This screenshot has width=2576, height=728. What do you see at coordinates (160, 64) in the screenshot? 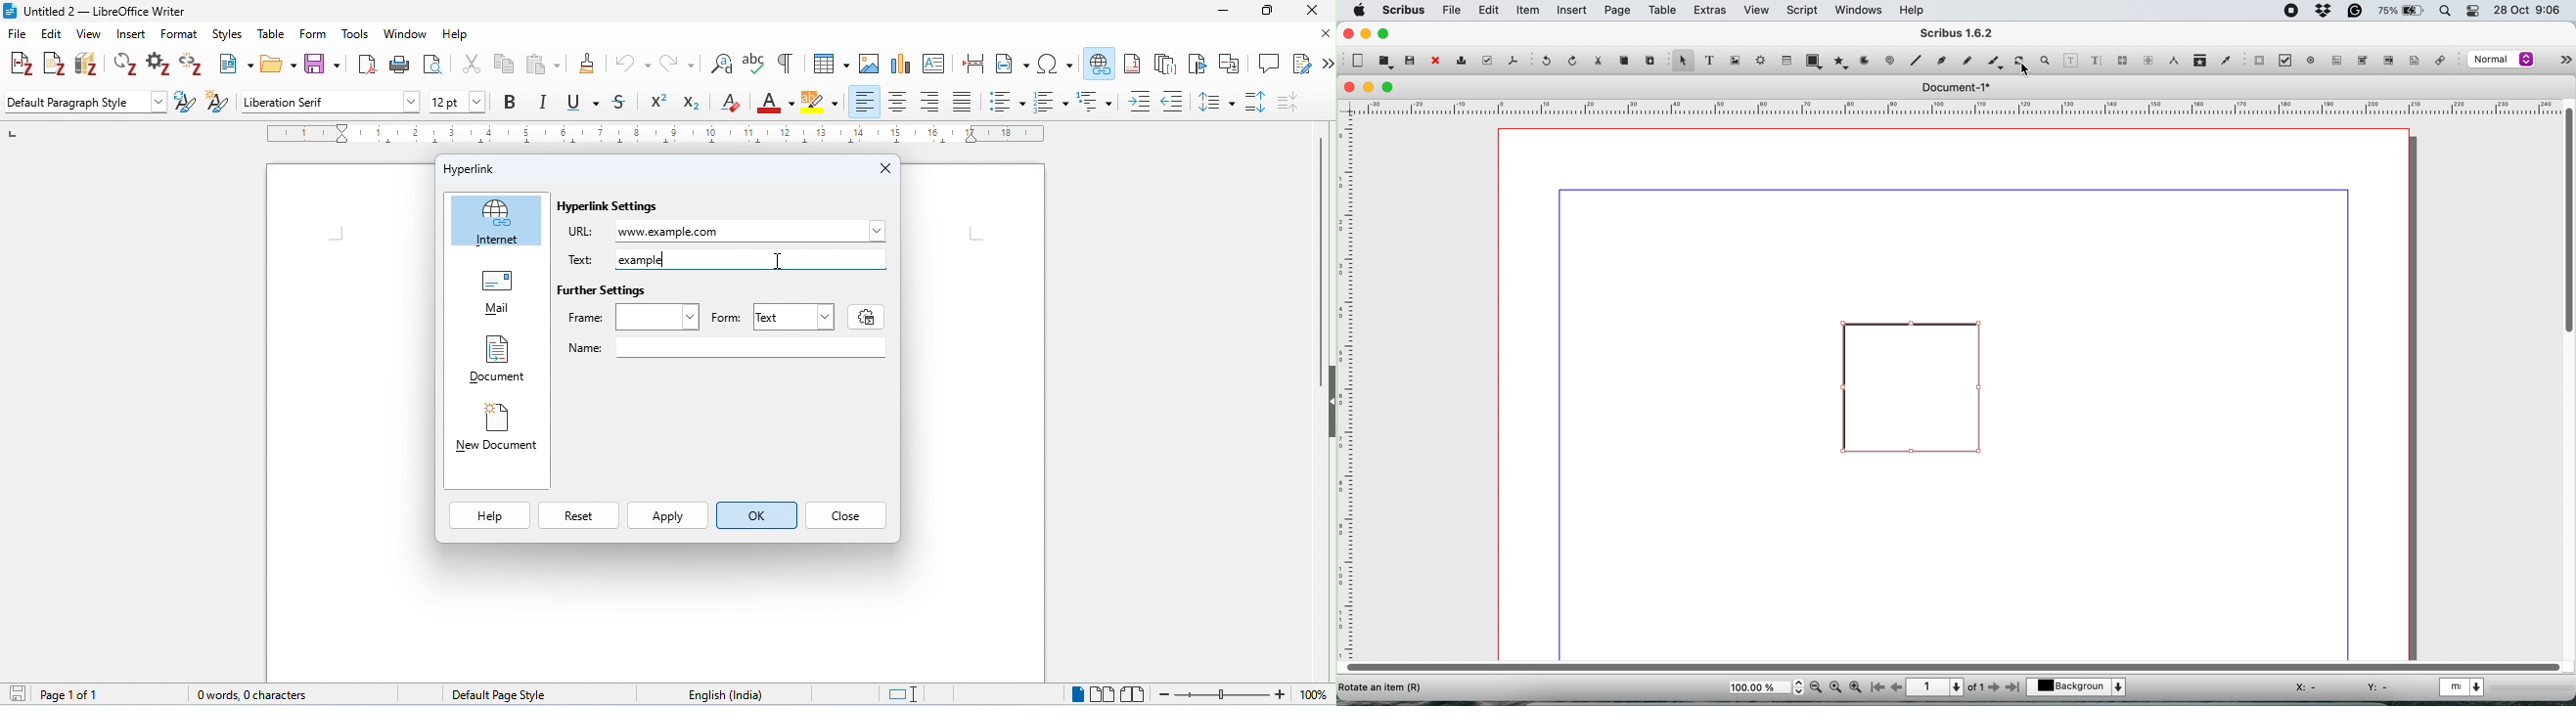
I see `set document preference` at bounding box center [160, 64].